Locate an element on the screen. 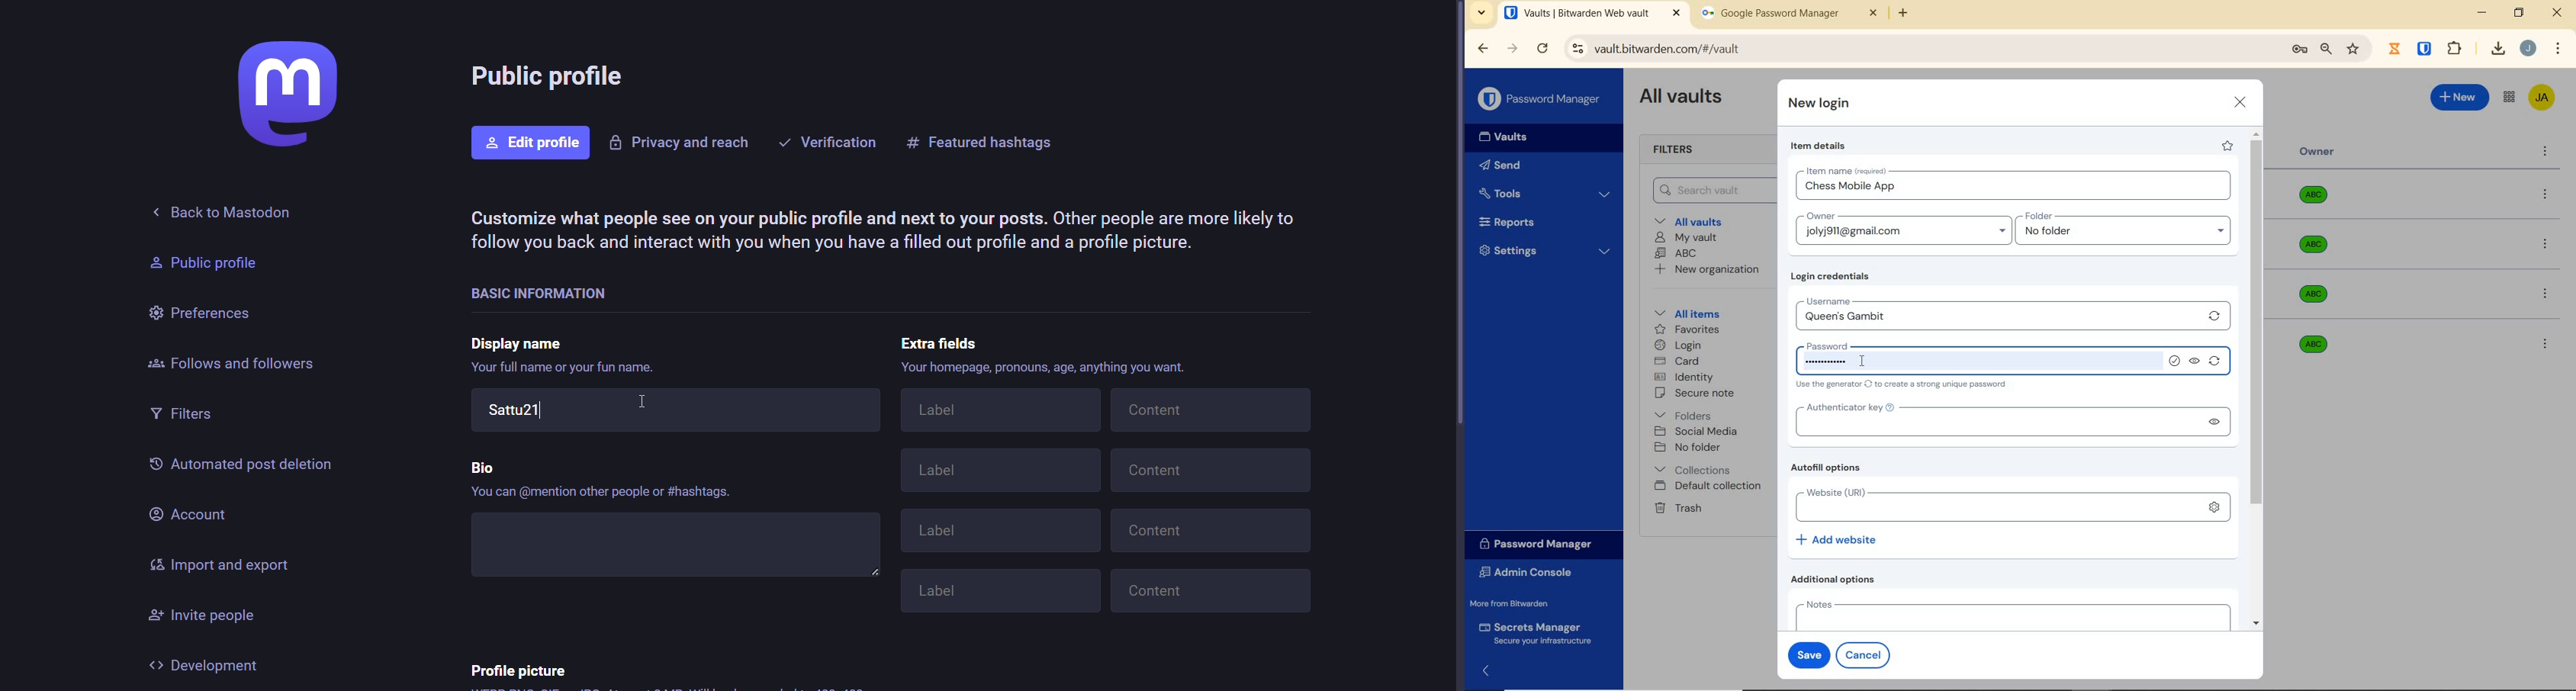  option is located at coordinates (2548, 246).